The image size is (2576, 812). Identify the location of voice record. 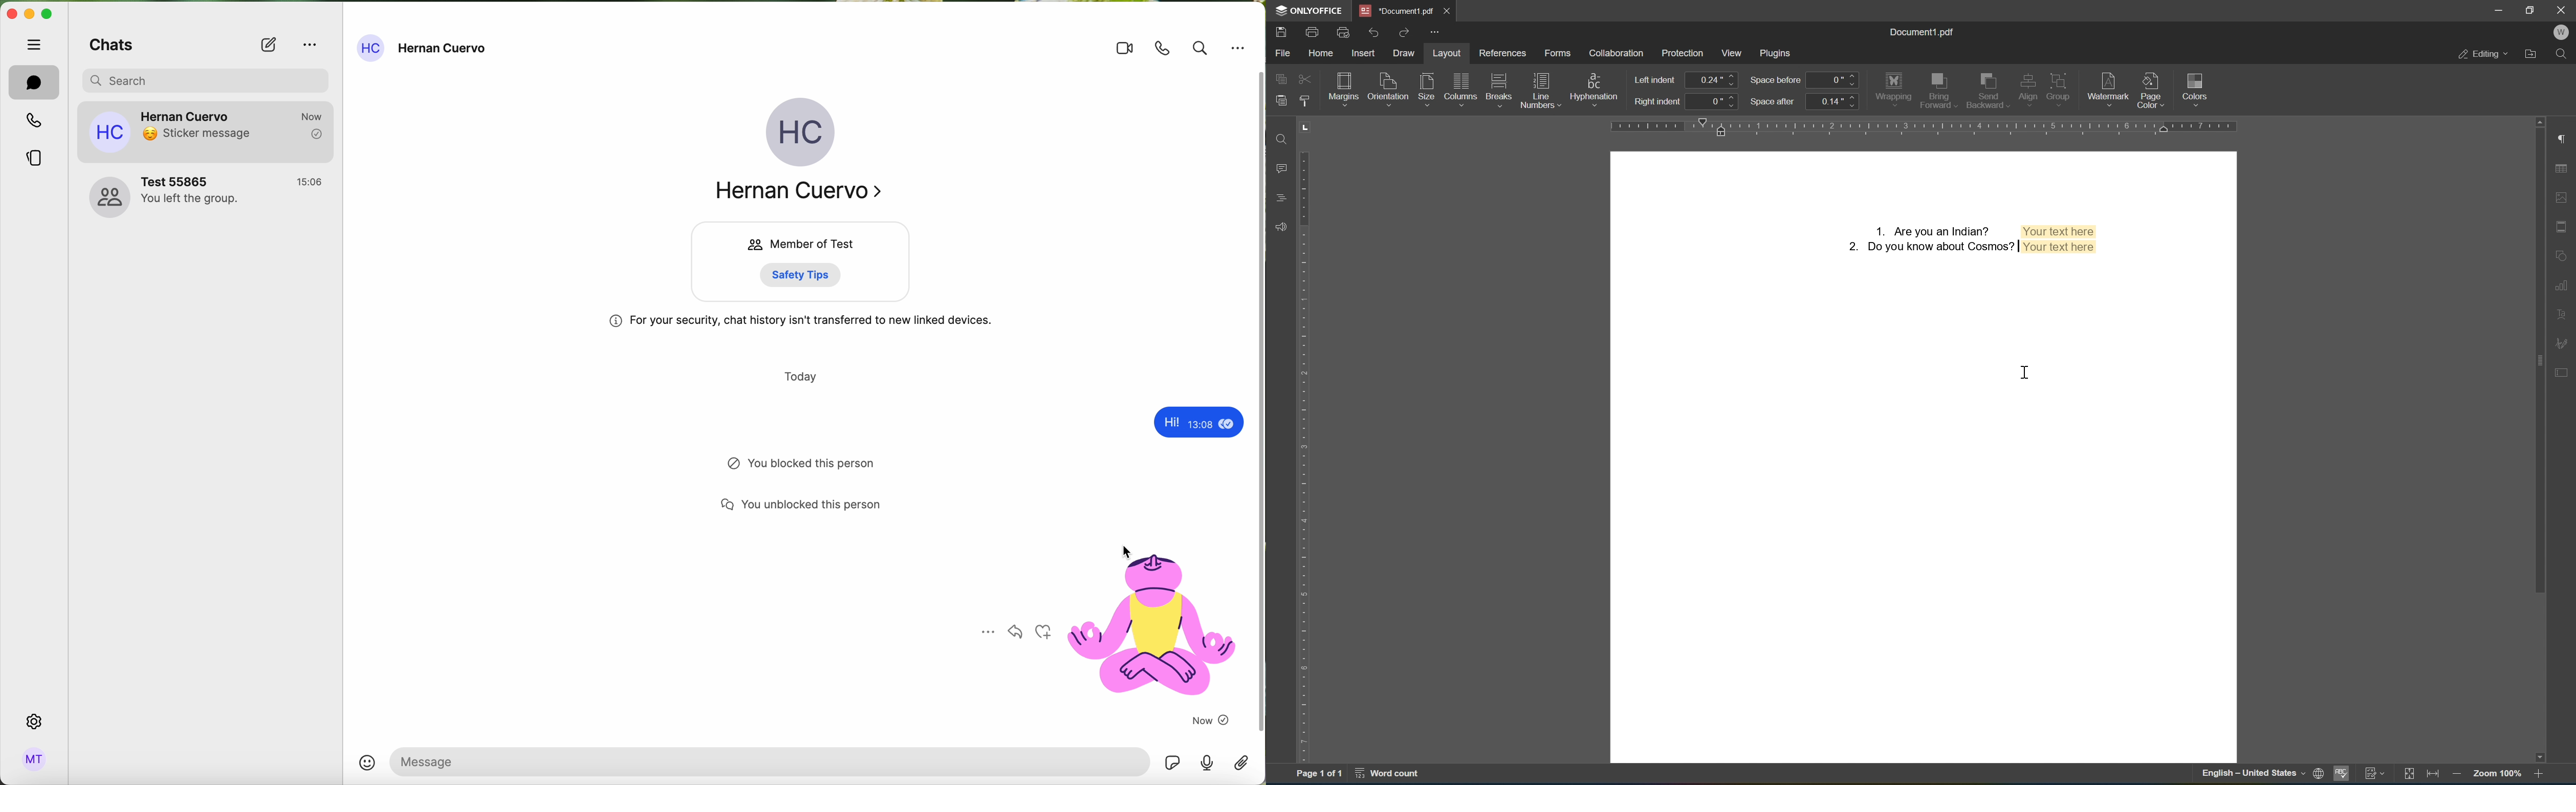
(1207, 767).